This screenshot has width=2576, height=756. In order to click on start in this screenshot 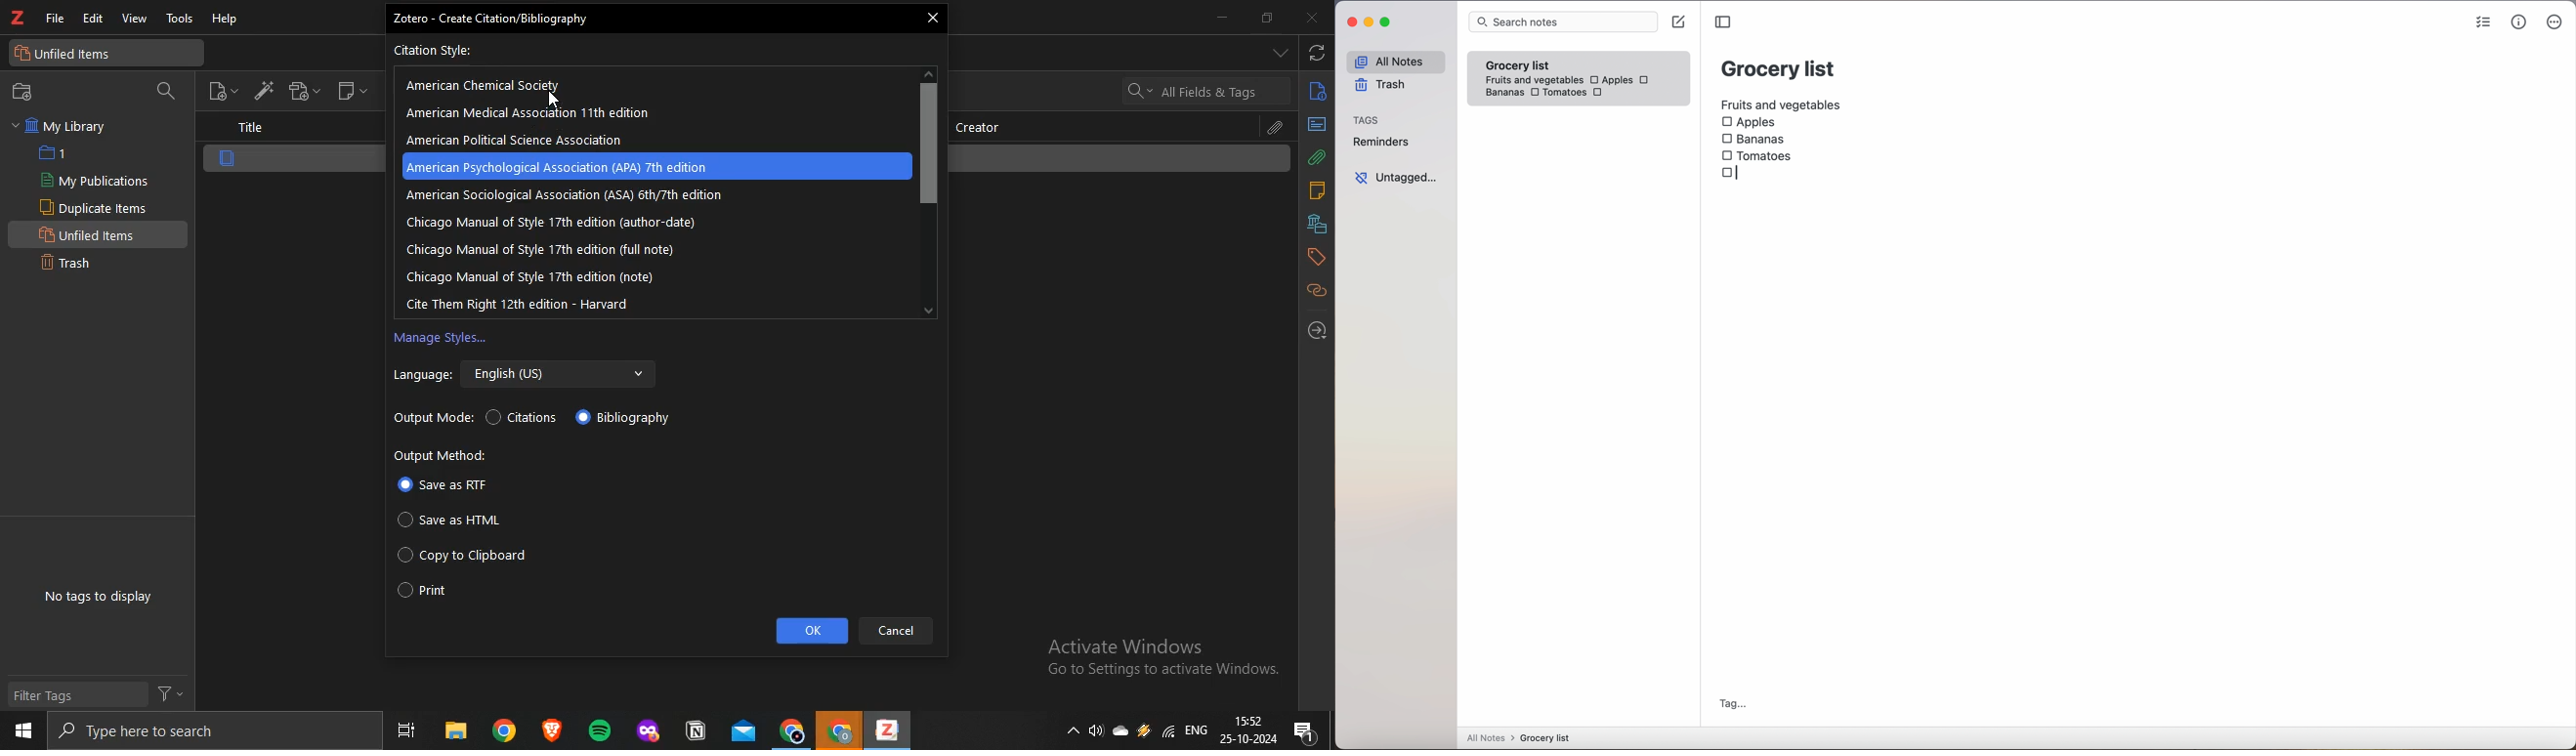, I will do `click(23, 732)`.